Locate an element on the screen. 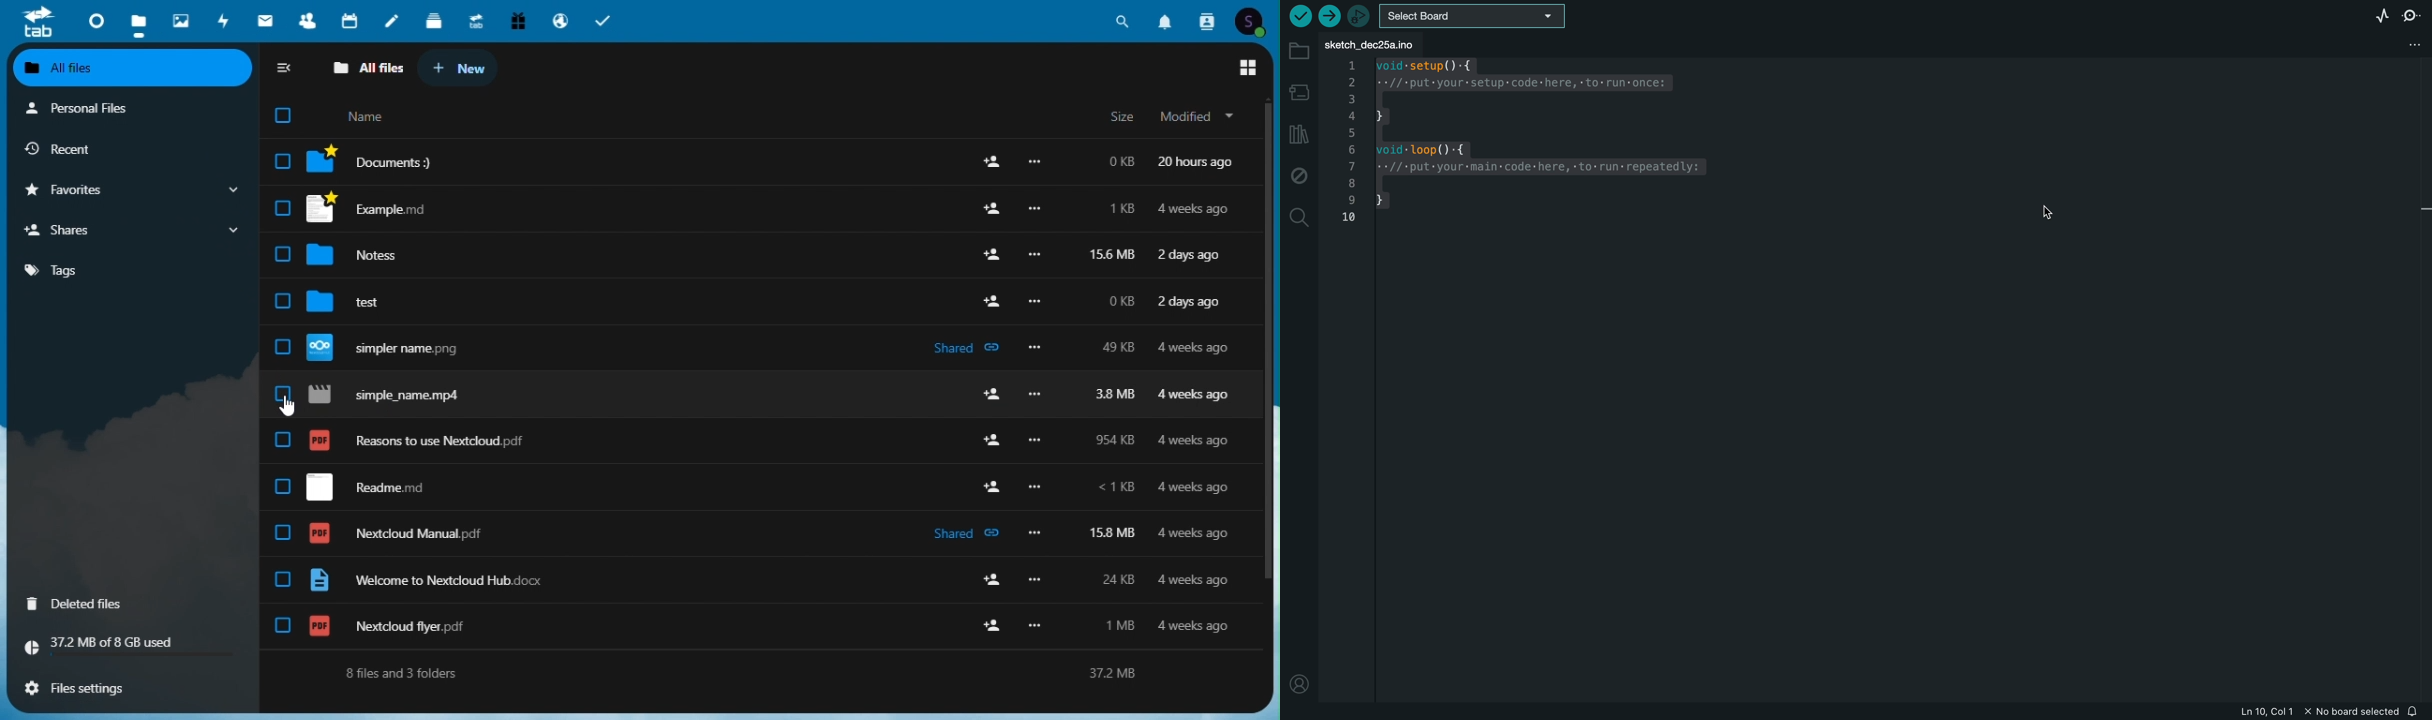 This screenshot has width=2436, height=728. checkbox is located at coordinates (284, 113).